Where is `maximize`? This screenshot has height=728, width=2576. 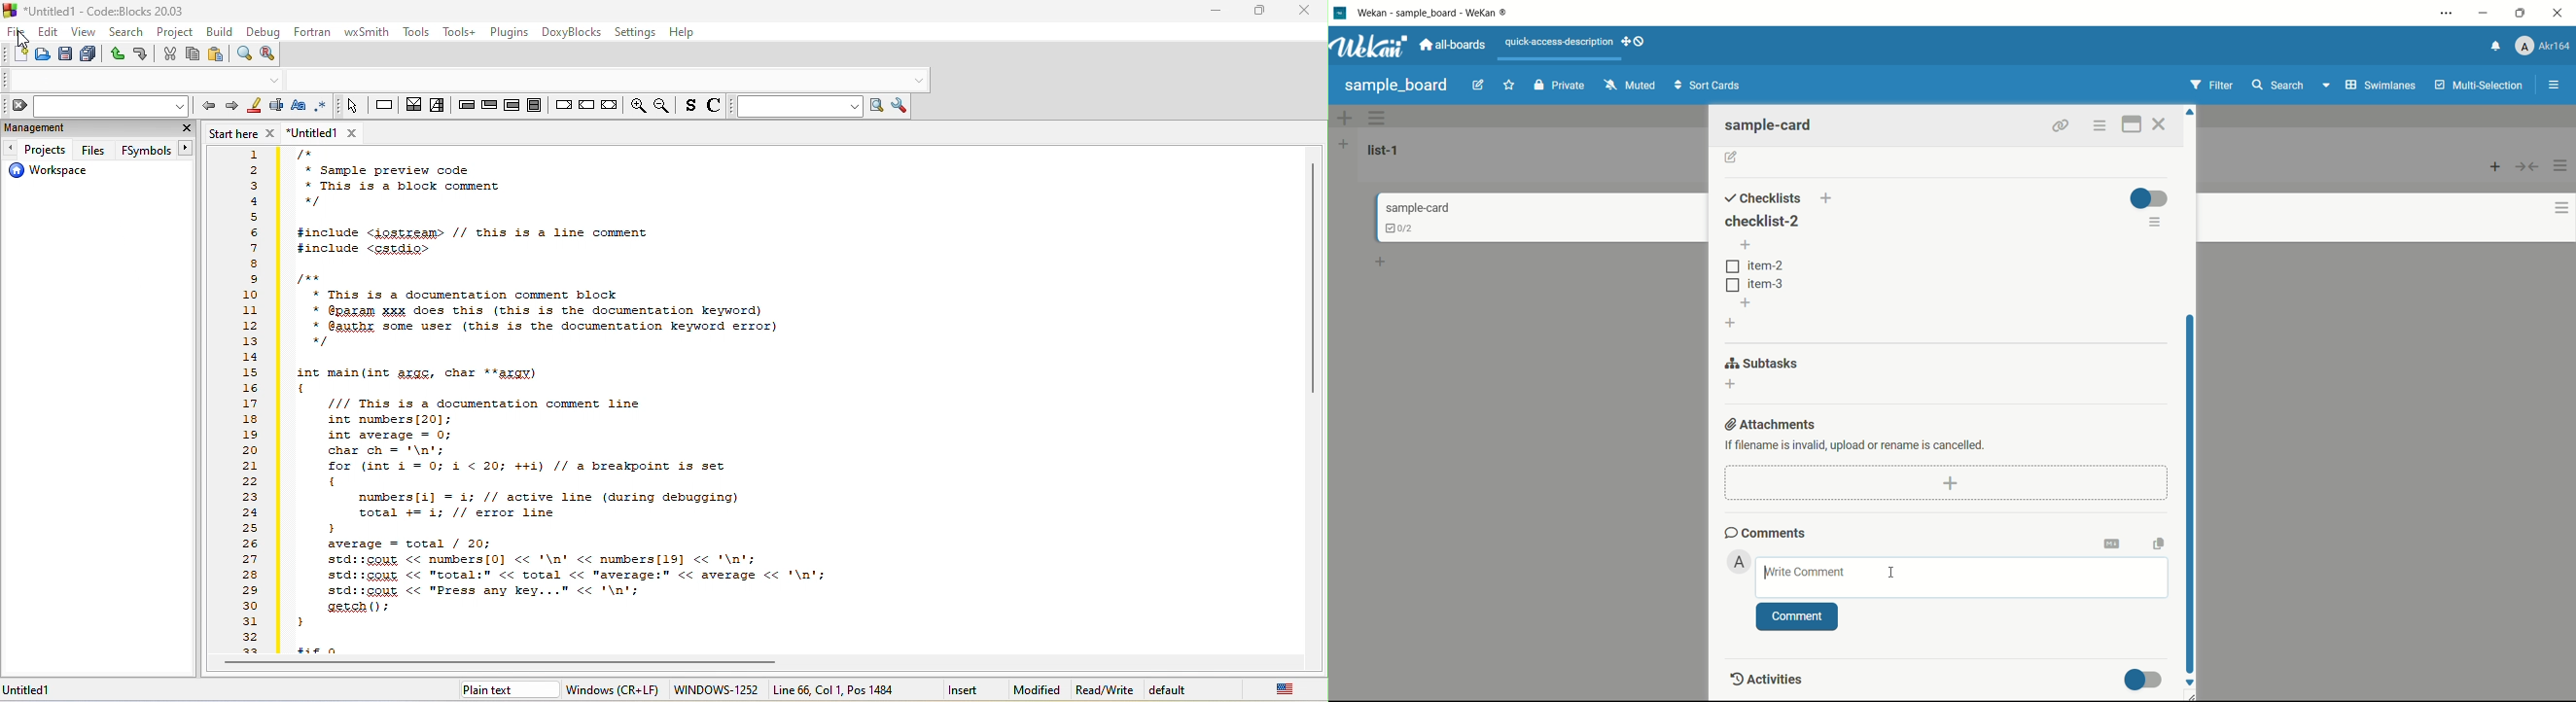 maximize is located at coordinates (1262, 9).